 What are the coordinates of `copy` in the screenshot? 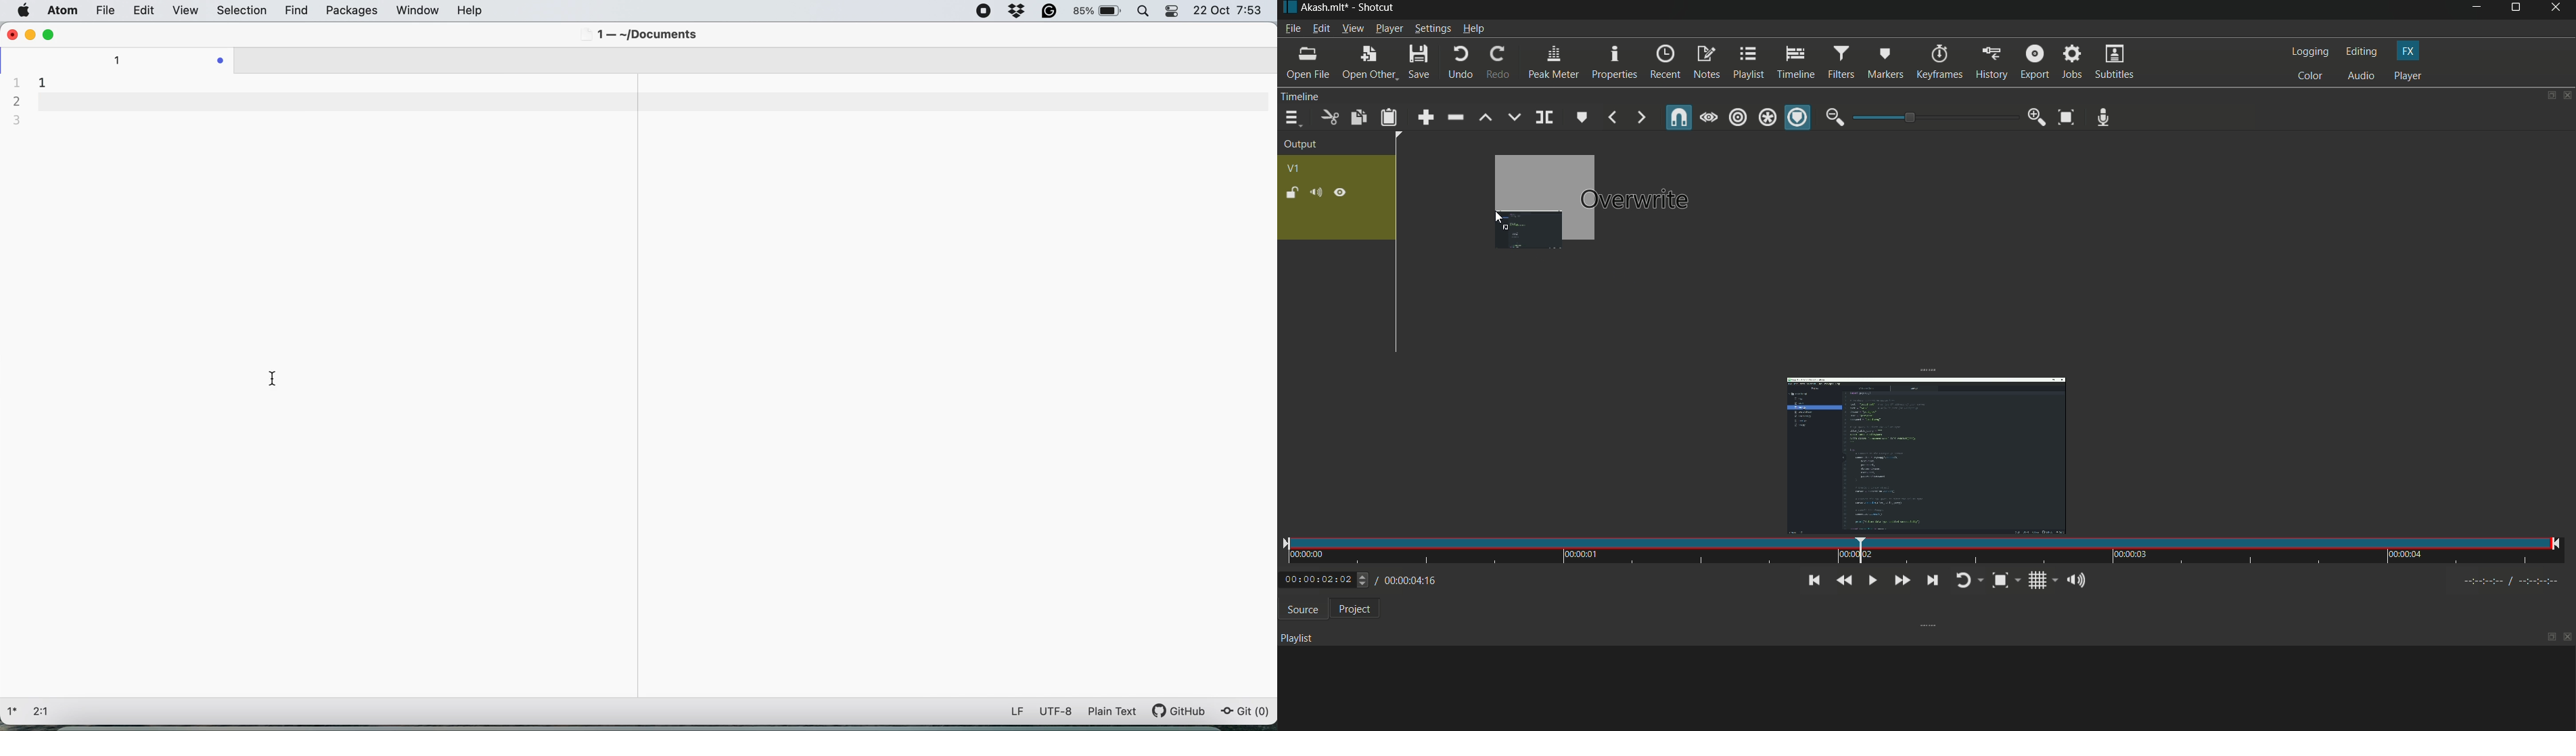 It's located at (1358, 117).